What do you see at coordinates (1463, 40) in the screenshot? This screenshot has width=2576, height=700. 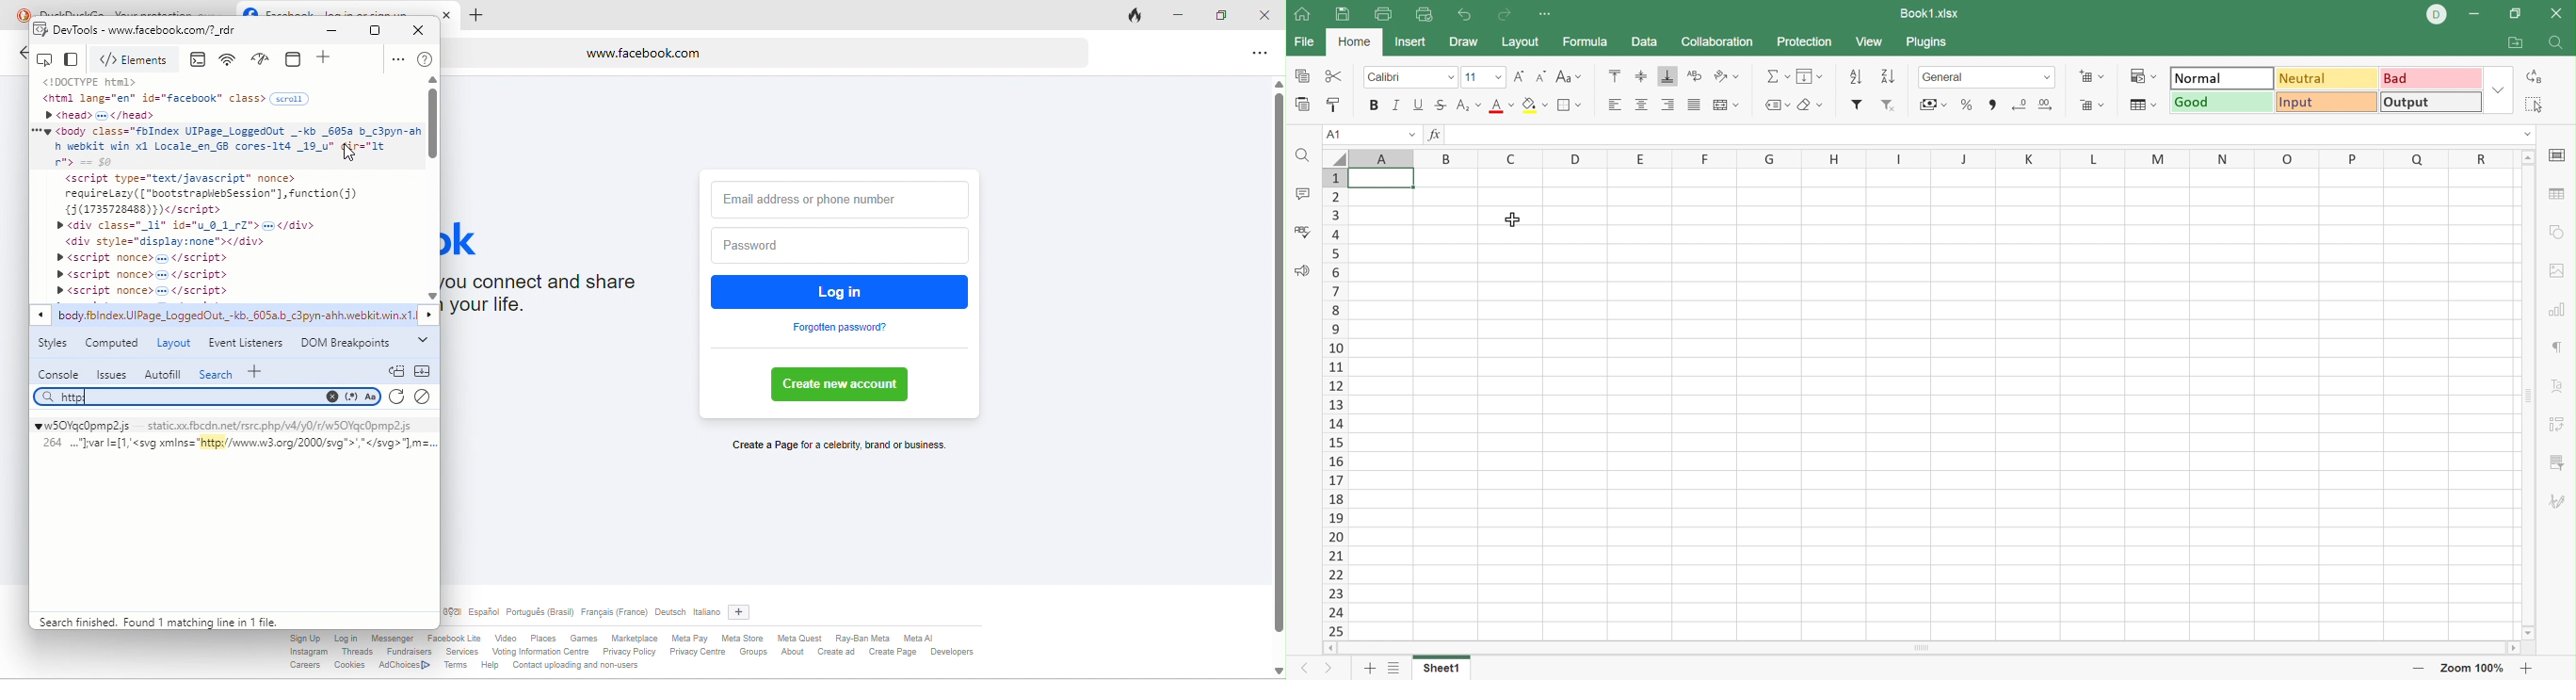 I see `Draw` at bounding box center [1463, 40].